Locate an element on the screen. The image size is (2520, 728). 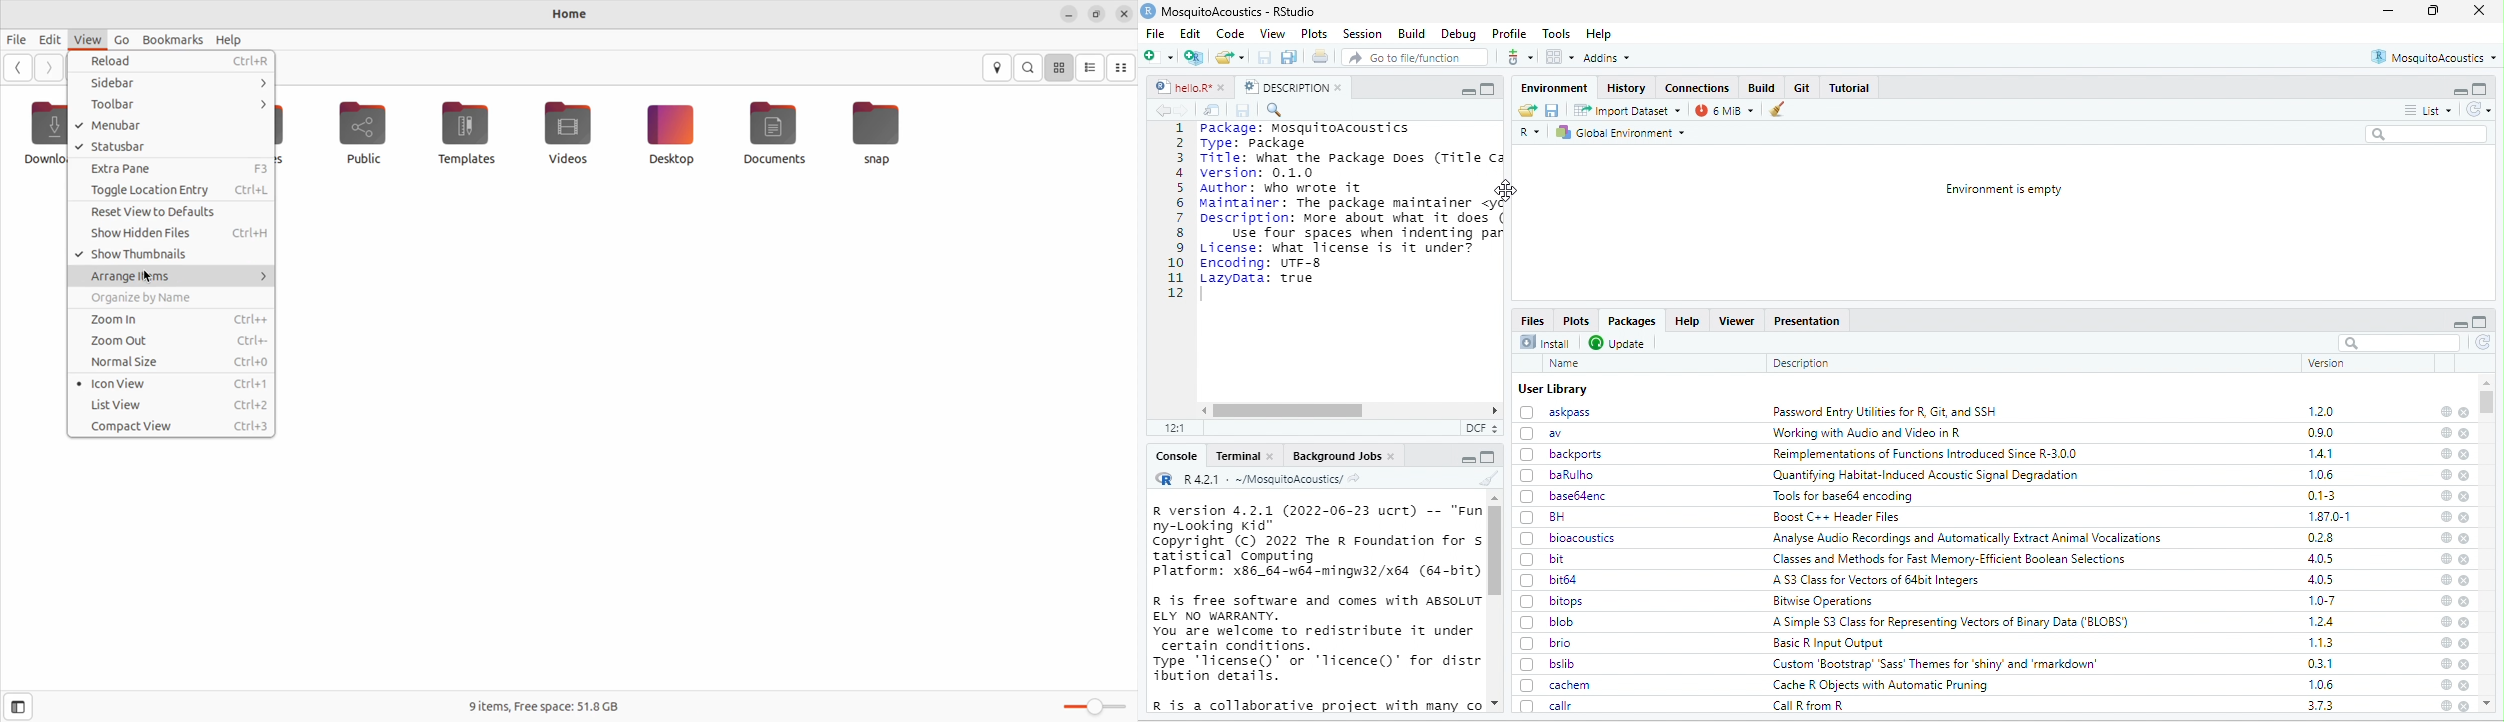
Packages is located at coordinates (1632, 322).